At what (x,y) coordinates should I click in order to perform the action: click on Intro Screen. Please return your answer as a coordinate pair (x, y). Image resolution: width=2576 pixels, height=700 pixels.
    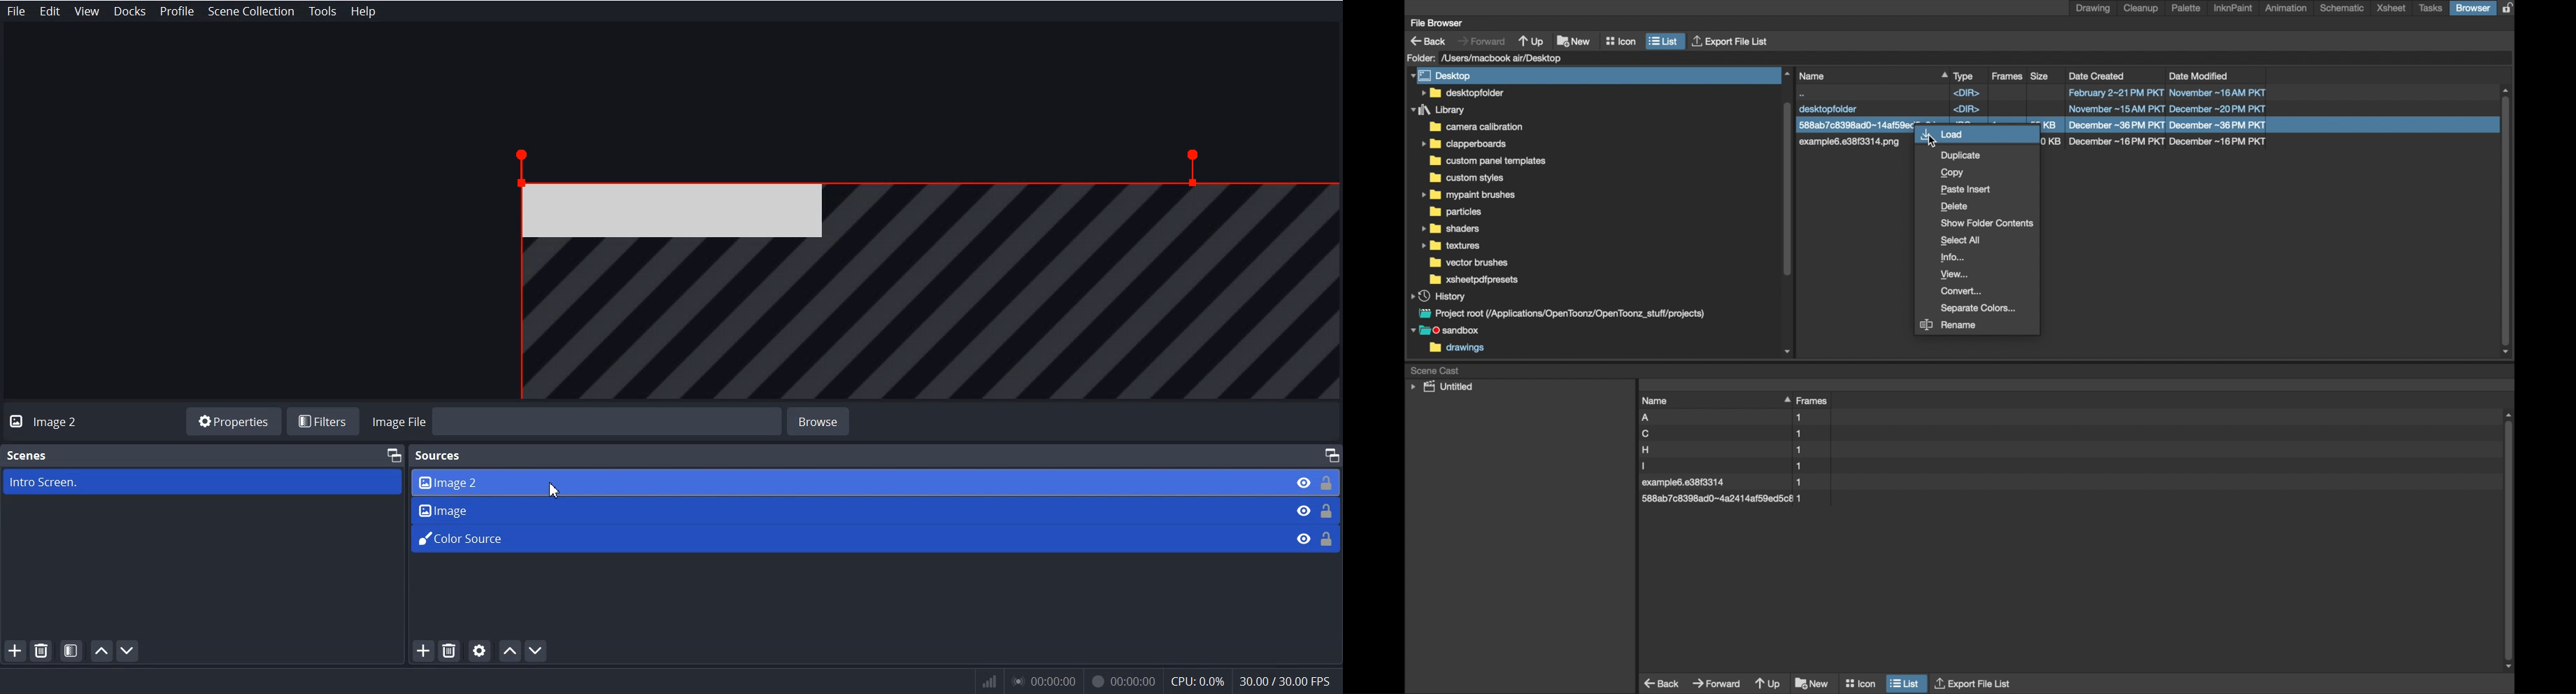
    Looking at the image, I should click on (201, 482).